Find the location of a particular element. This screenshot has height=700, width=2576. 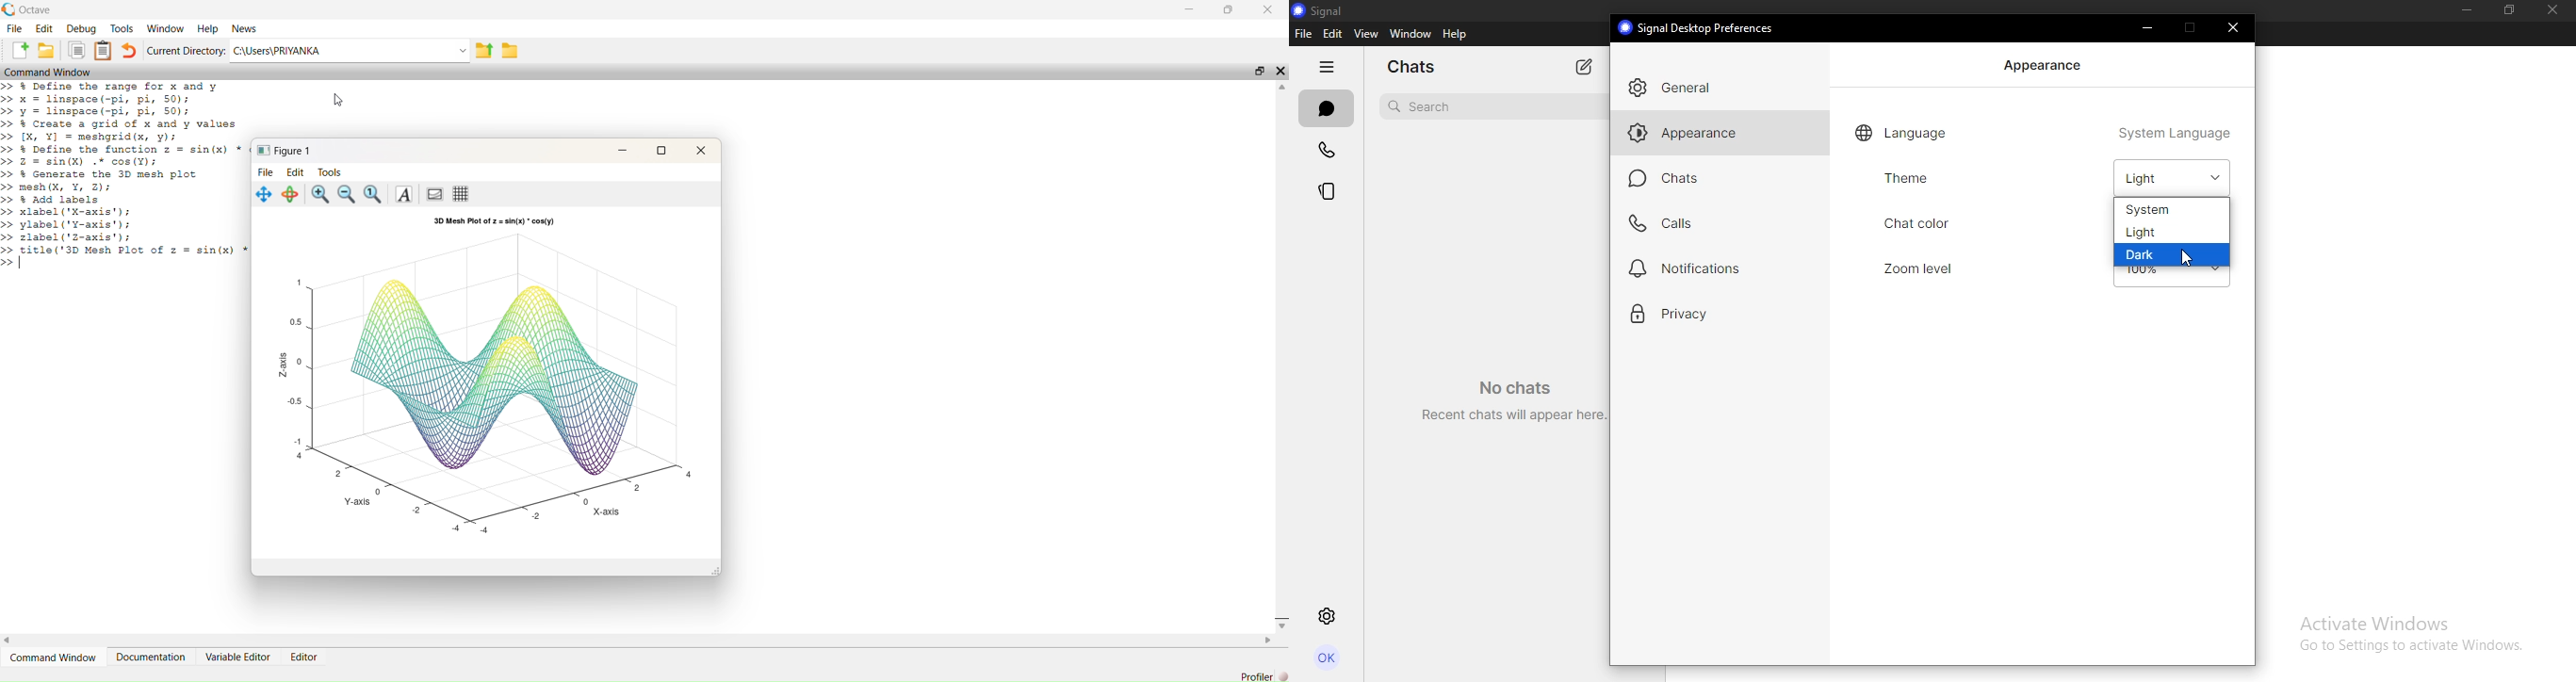

calls is located at coordinates (1327, 152).